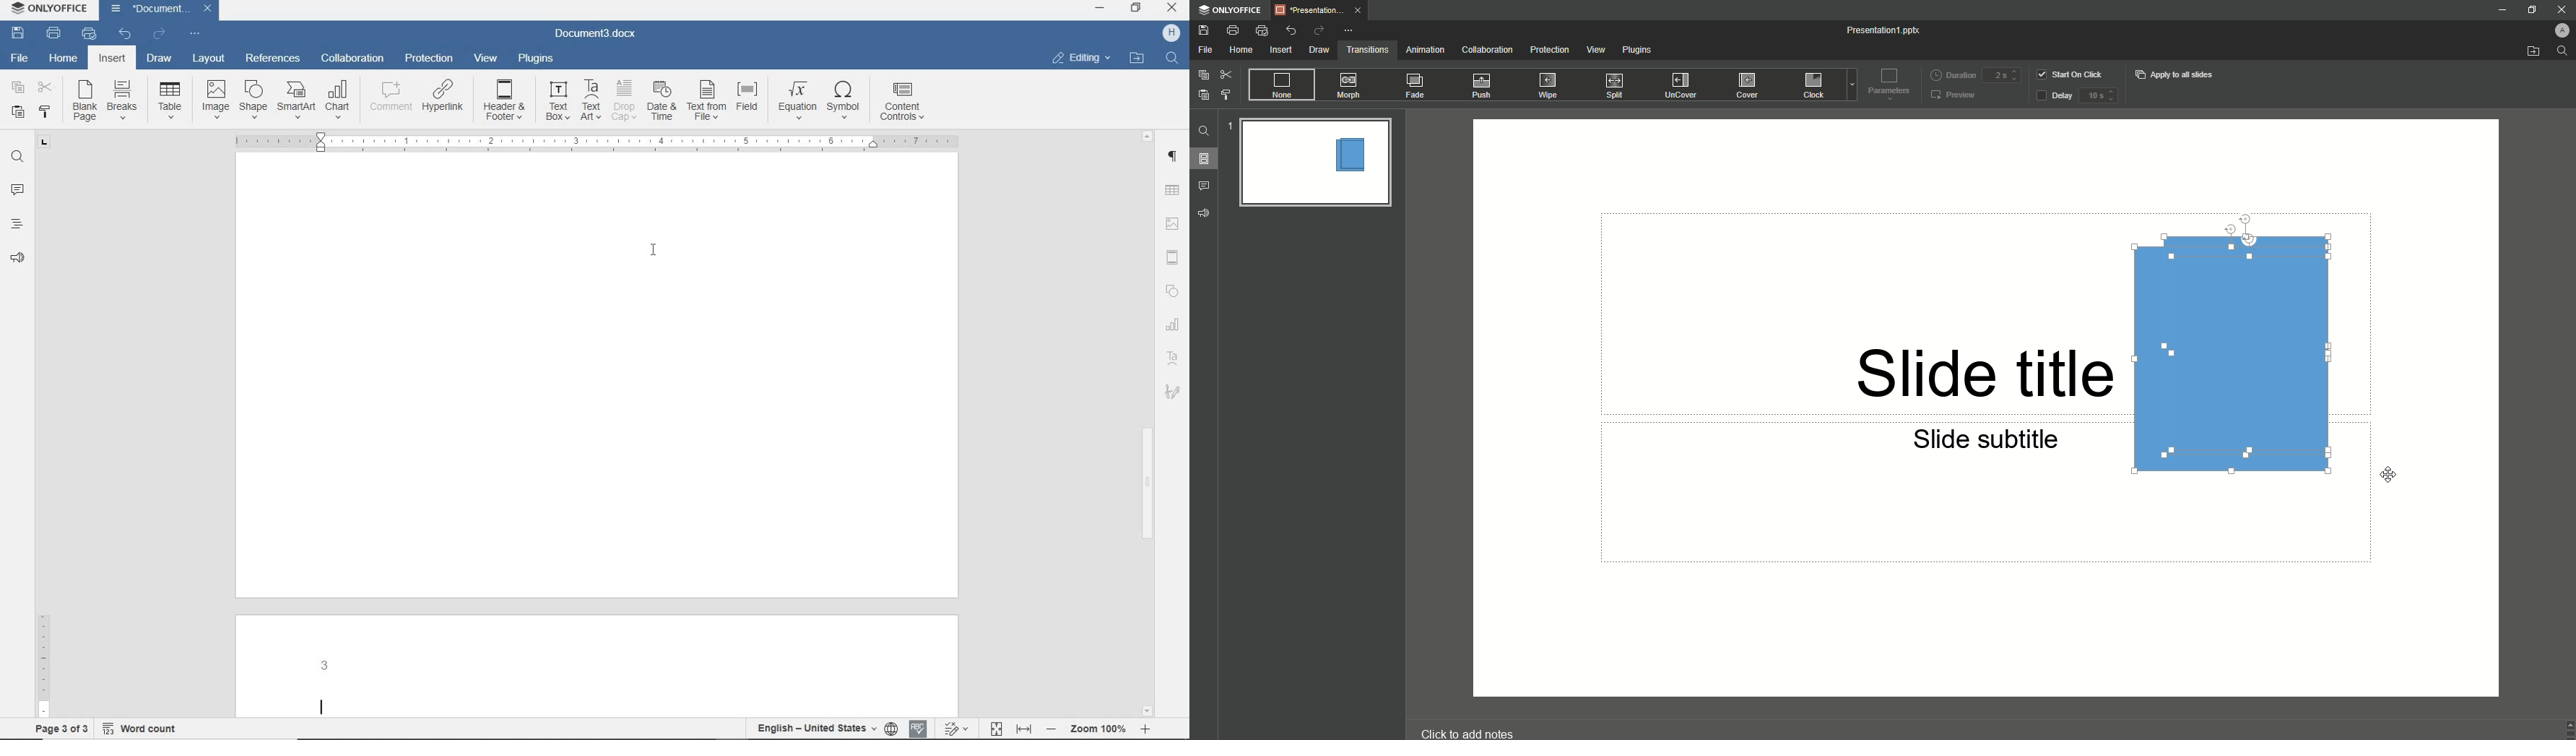 The height and width of the screenshot is (756, 2576). What do you see at coordinates (1226, 95) in the screenshot?
I see `Choose Style` at bounding box center [1226, 95].